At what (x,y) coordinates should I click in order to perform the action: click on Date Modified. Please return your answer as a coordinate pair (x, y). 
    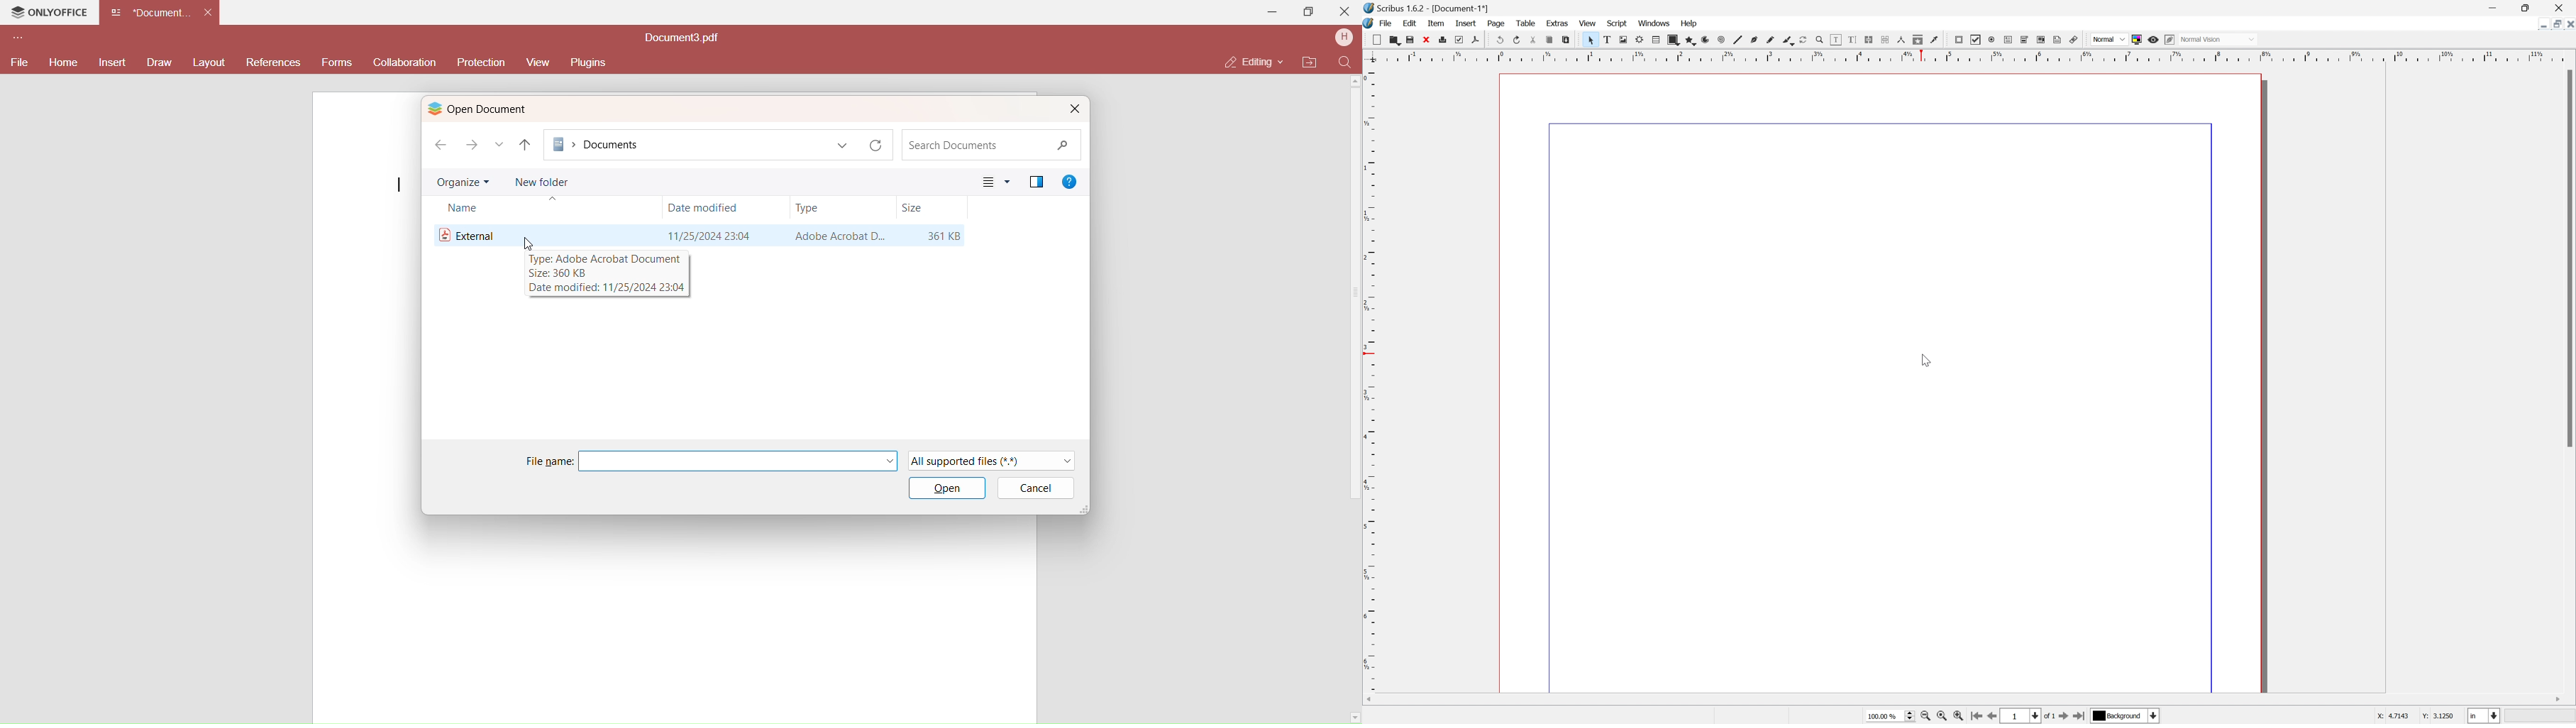
    Looking at the image, I should click on (707, 234).